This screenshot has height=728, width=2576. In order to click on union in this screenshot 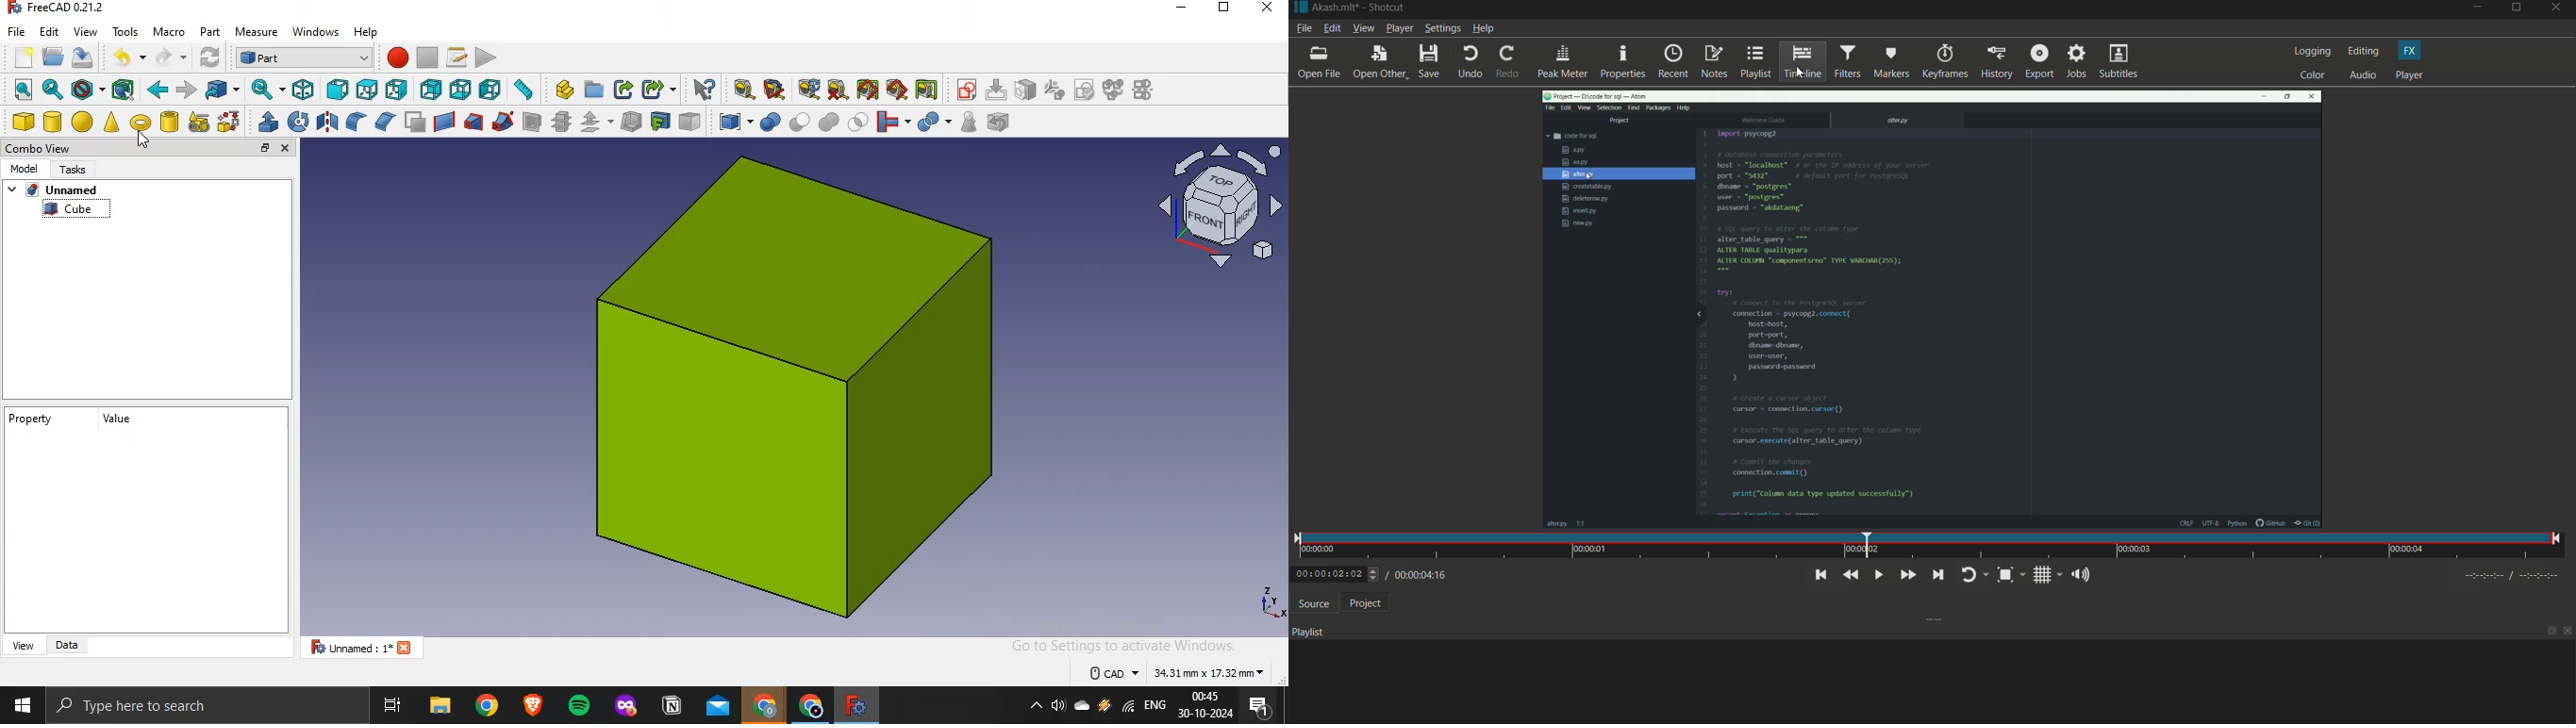, I will do `click(828, 122)`.